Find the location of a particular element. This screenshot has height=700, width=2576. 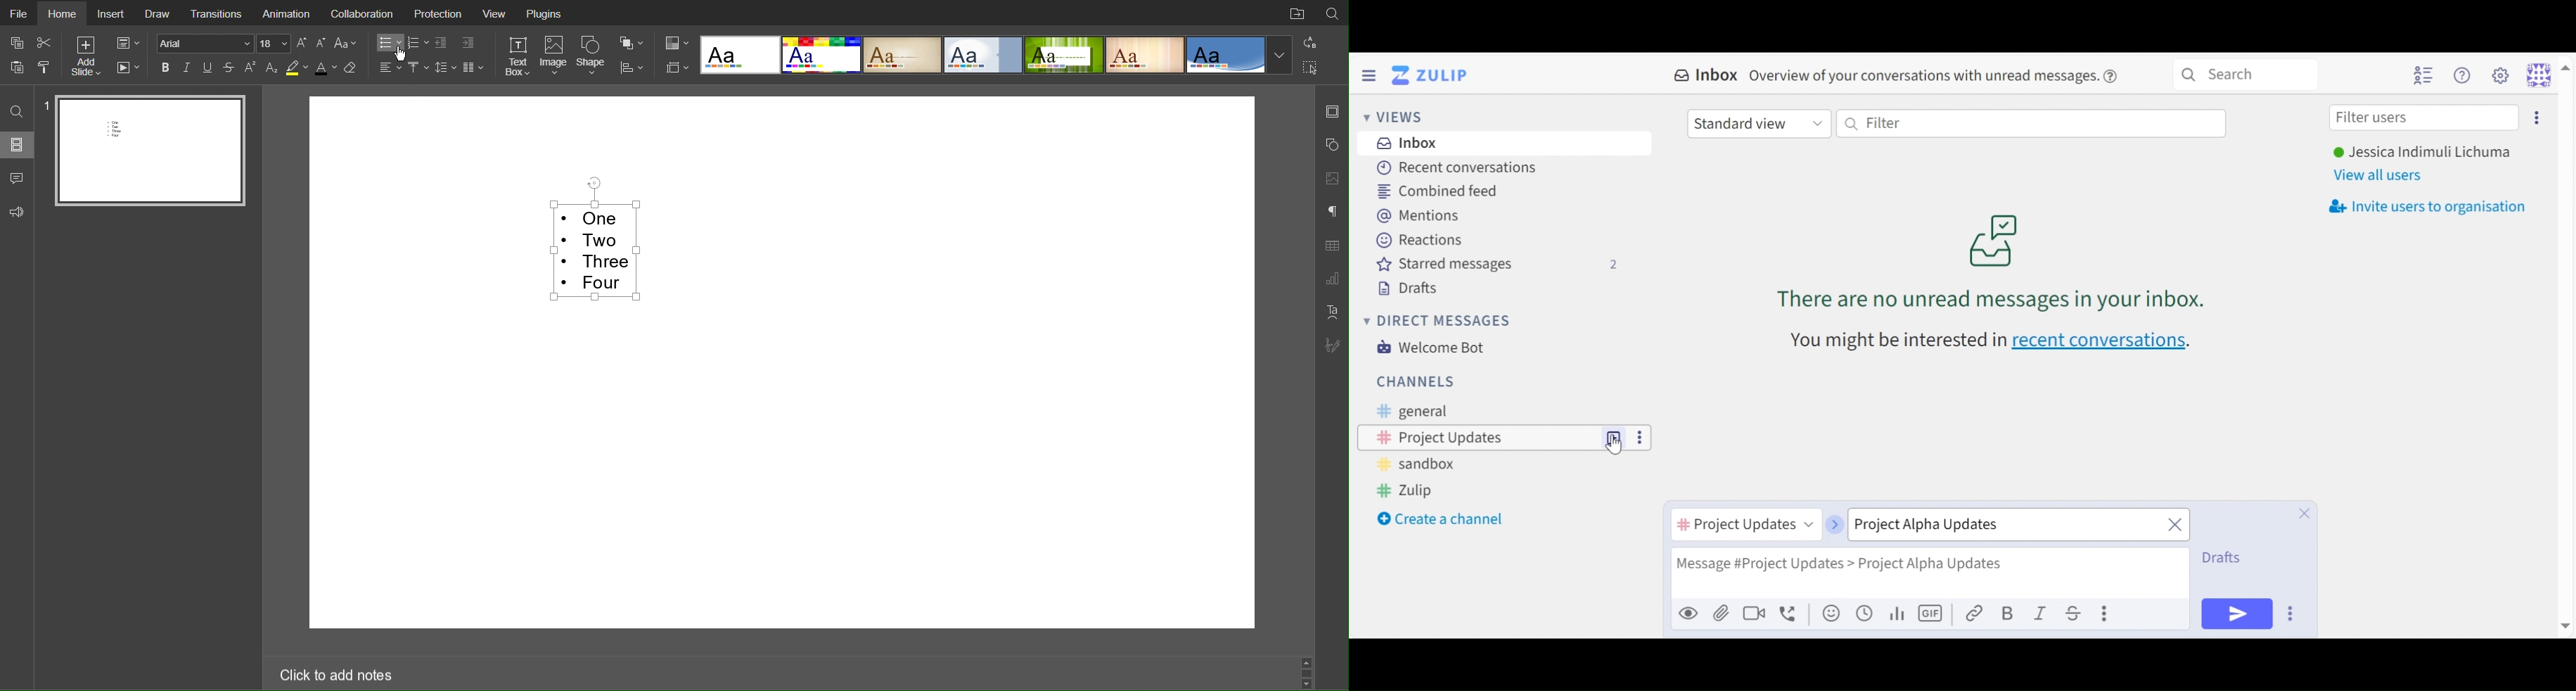

Strikethrough is located at coordinates (230, 68).